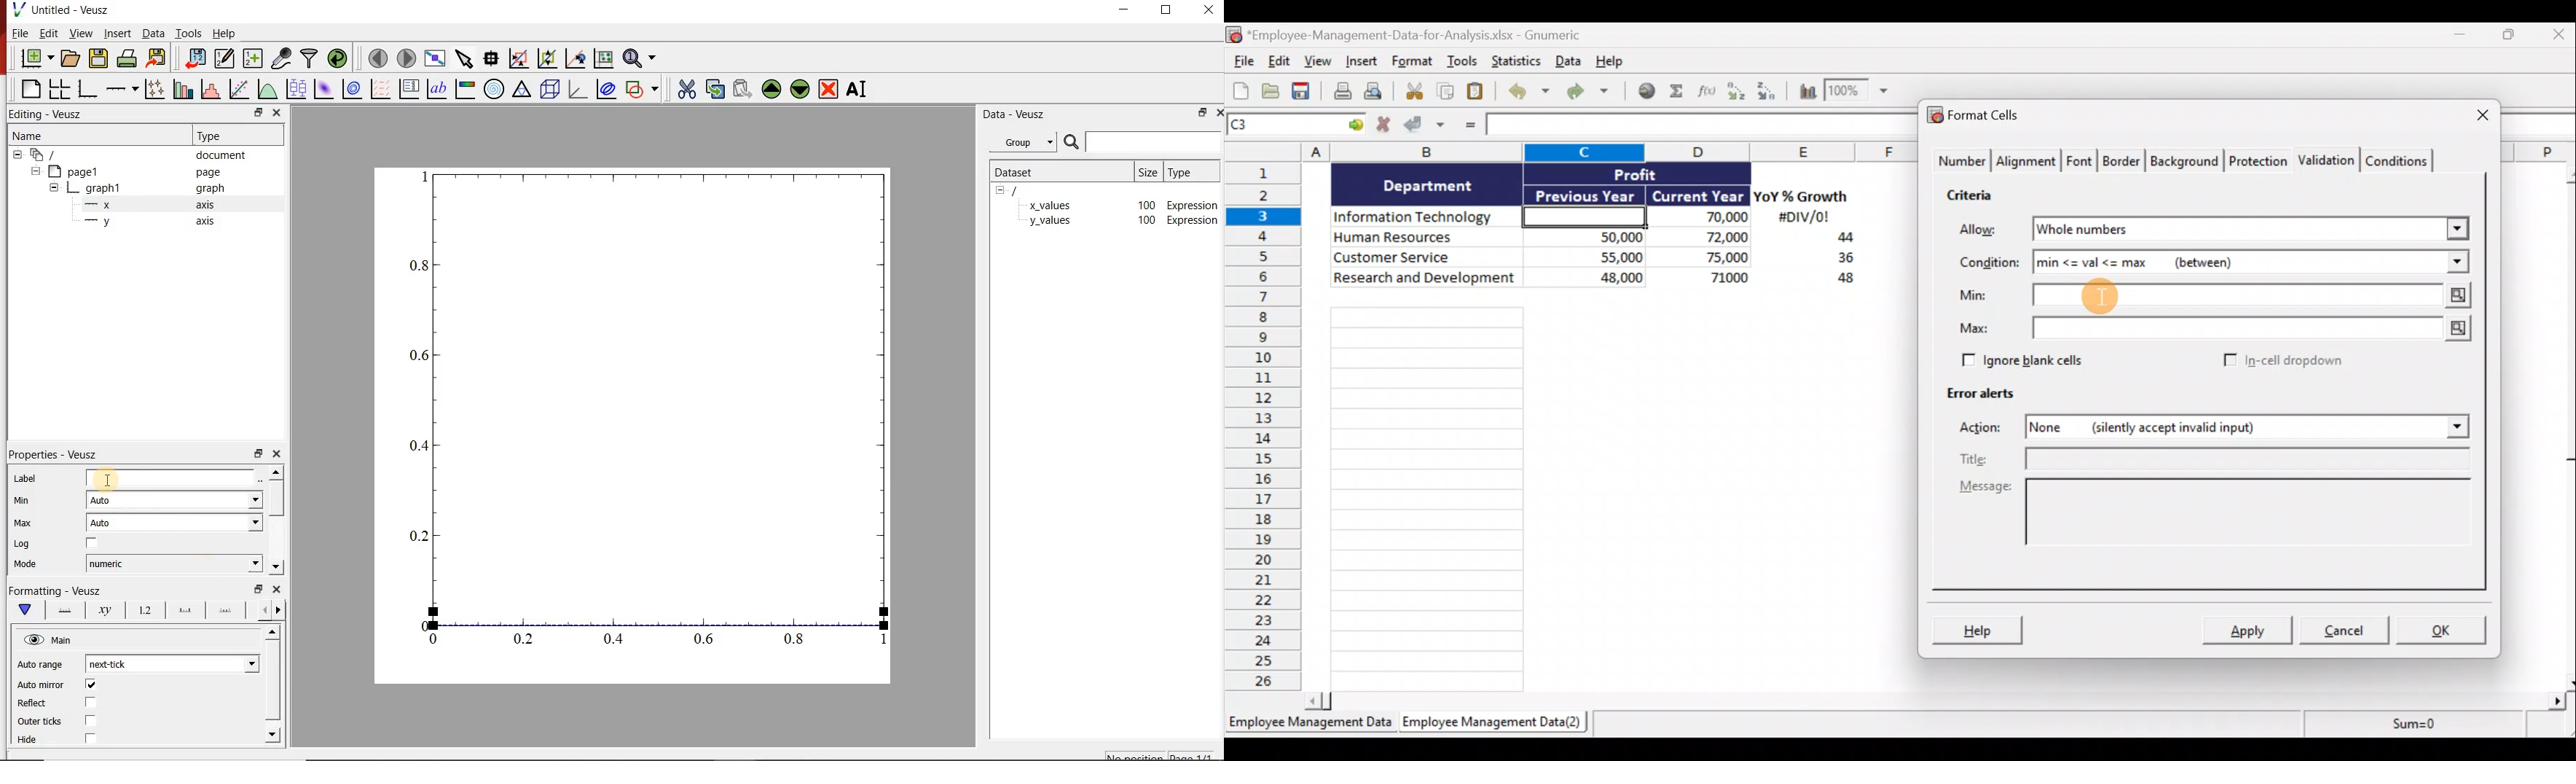 This screenshot has width=2576, height=784. I want to click on Customer Service, so click(1427, 256).